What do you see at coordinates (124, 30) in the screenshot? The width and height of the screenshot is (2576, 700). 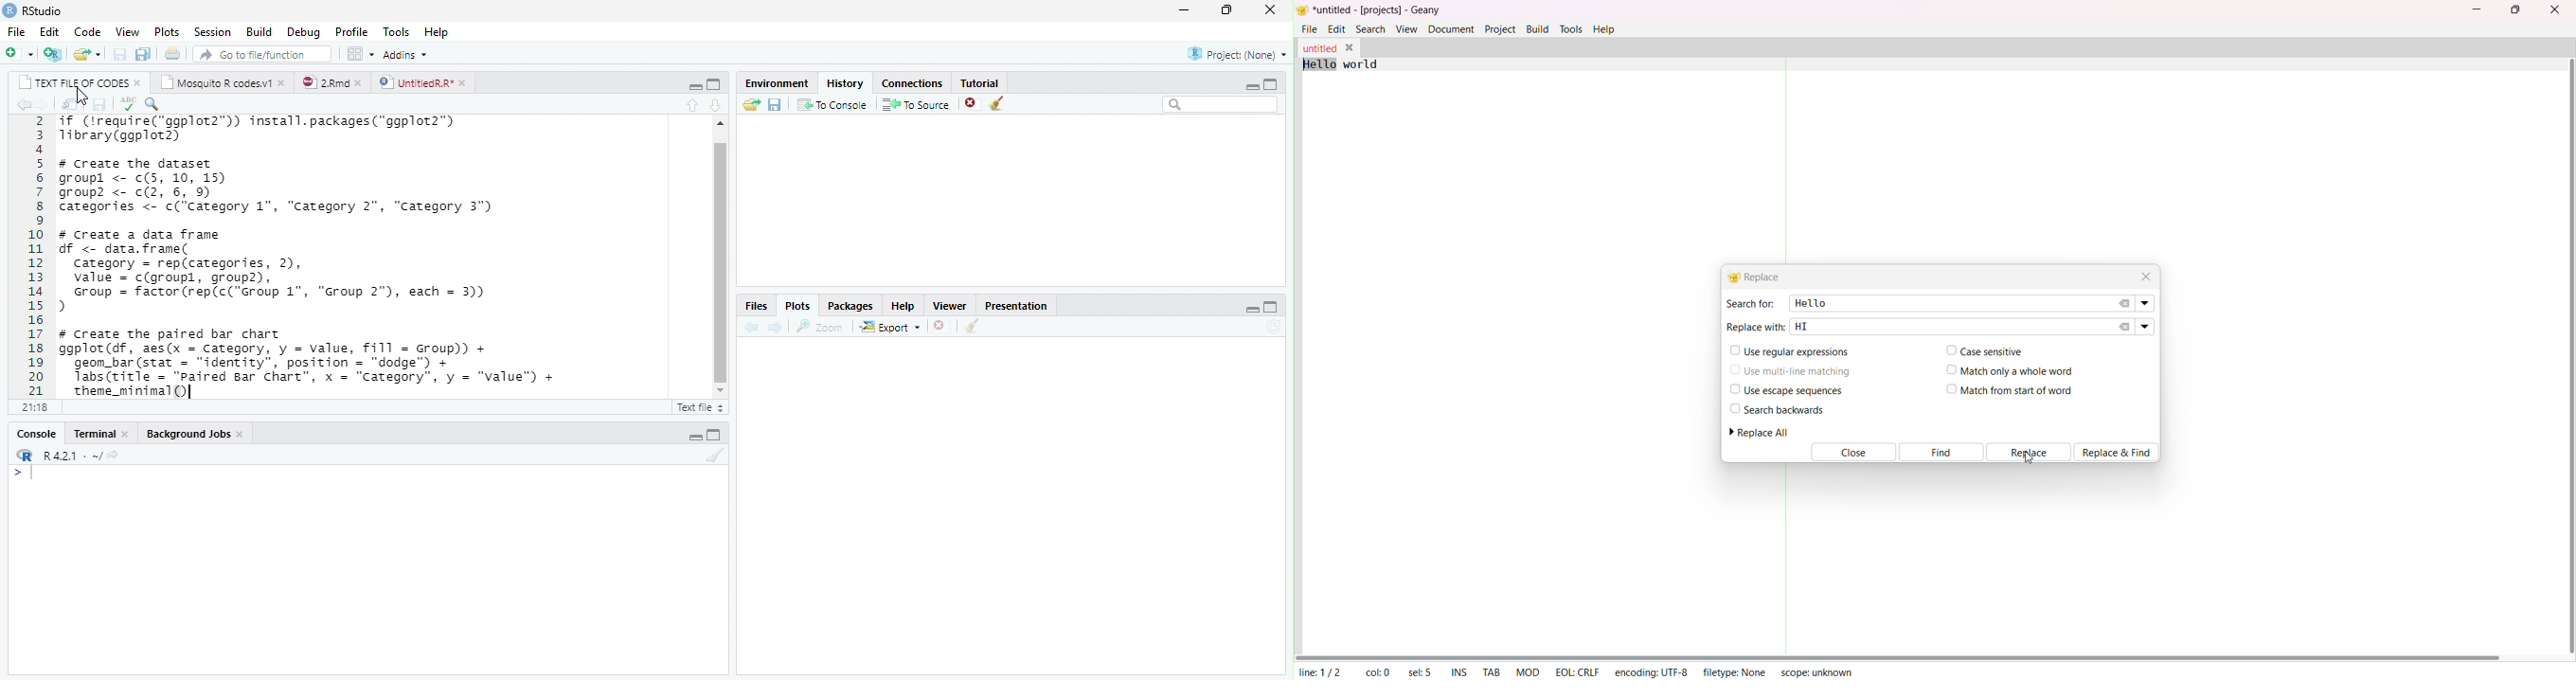 I see `view` at bounding box center [124, 30].